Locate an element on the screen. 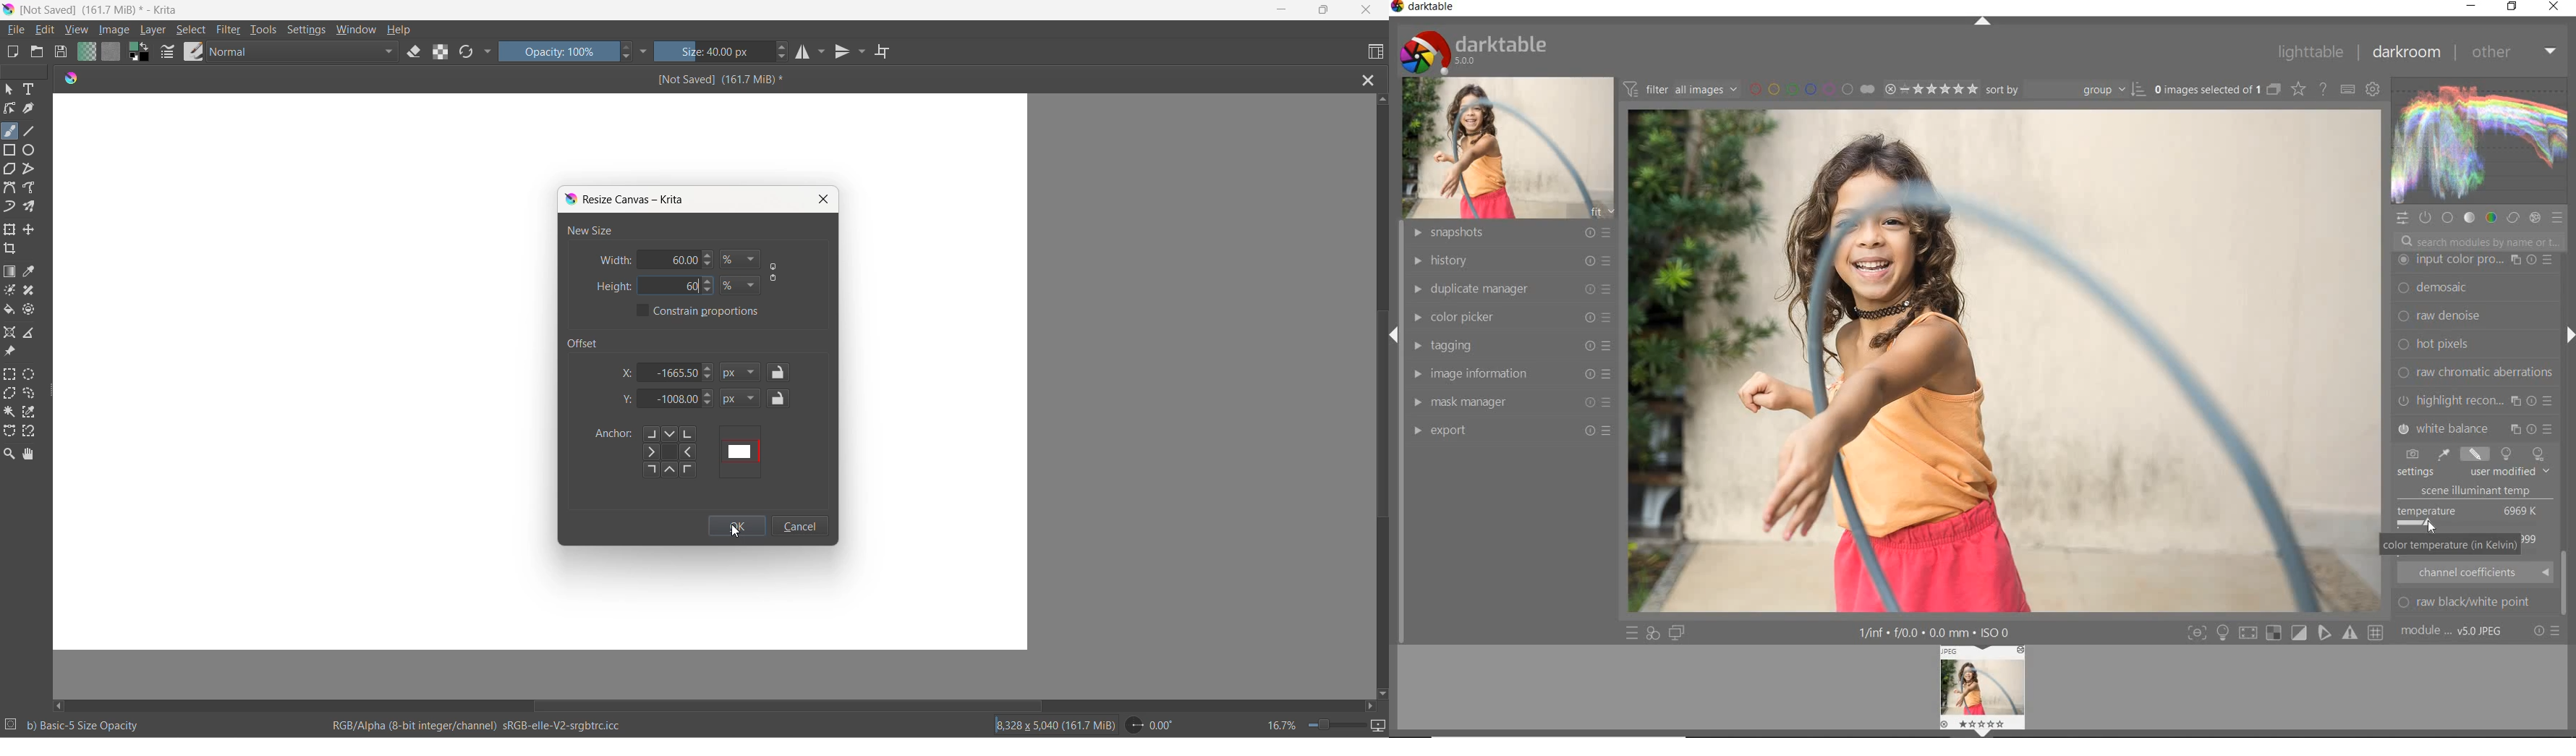 This screenshot has height=756, width=2576. width is located at coordinates (614, 260).